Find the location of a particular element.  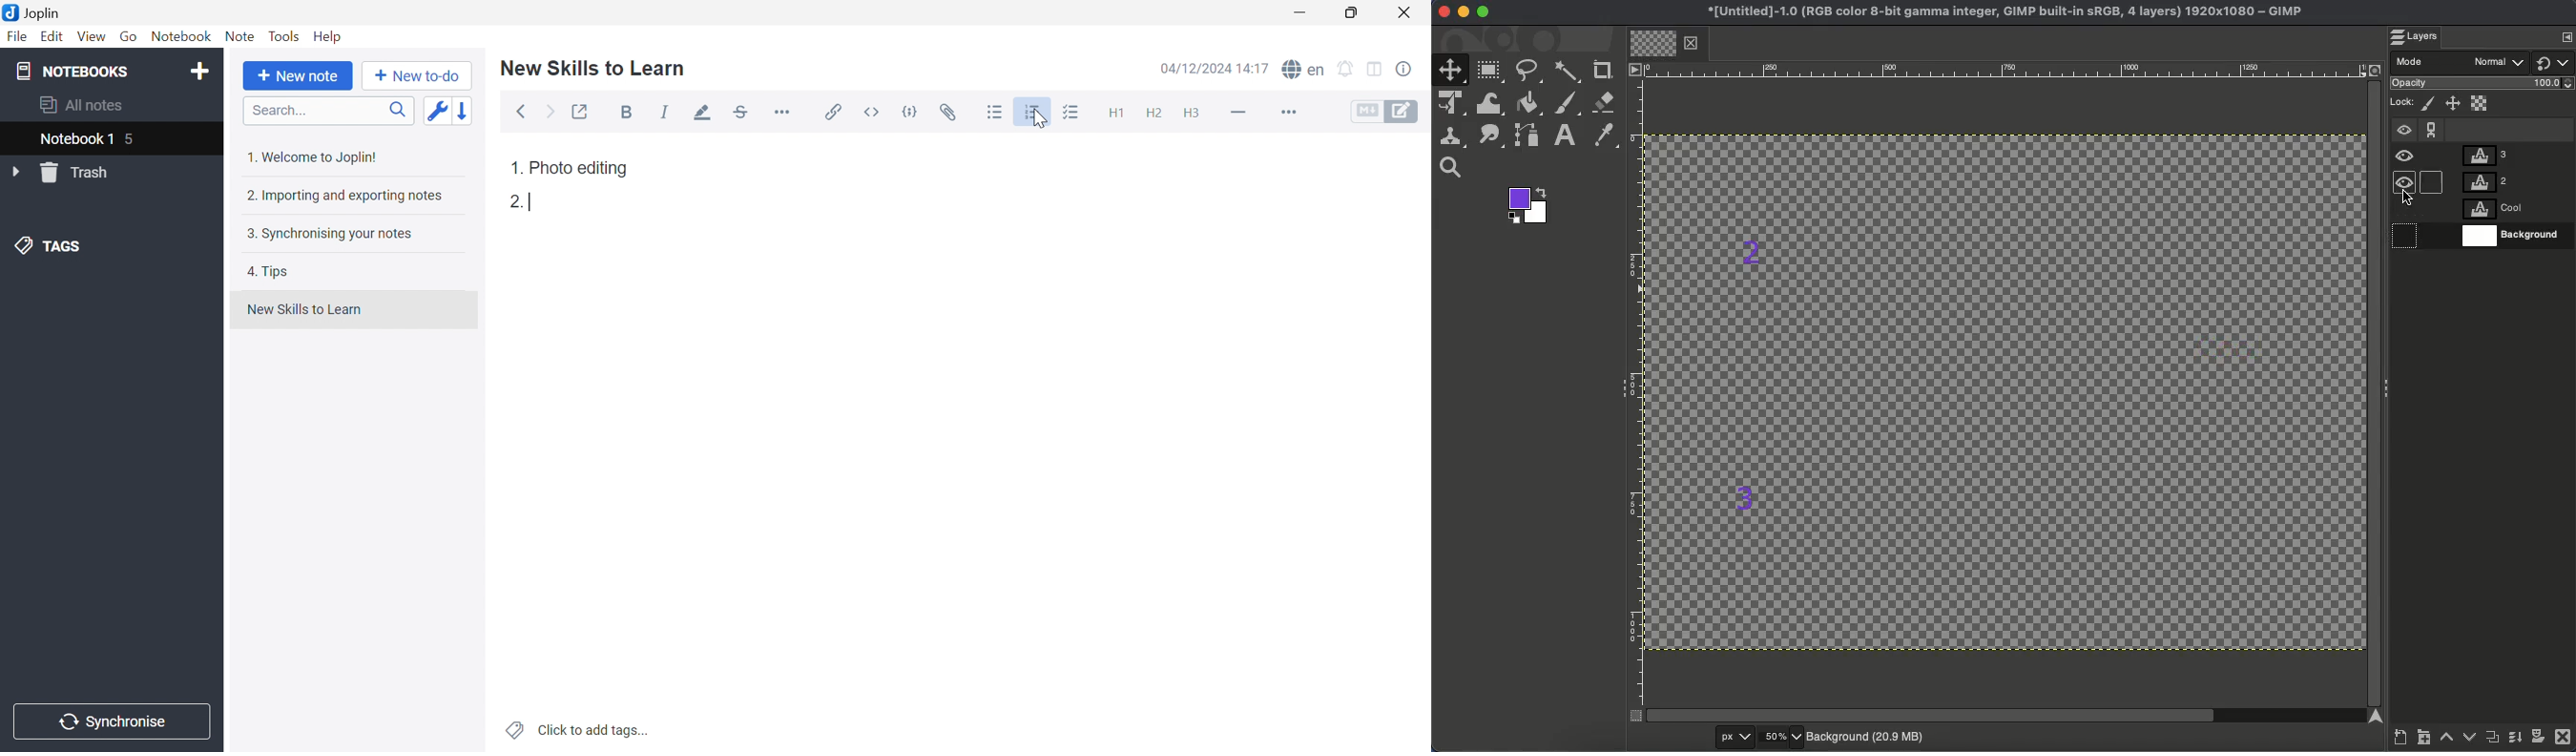

2. Importing and exporting notes is located at coordinates (343, 195).